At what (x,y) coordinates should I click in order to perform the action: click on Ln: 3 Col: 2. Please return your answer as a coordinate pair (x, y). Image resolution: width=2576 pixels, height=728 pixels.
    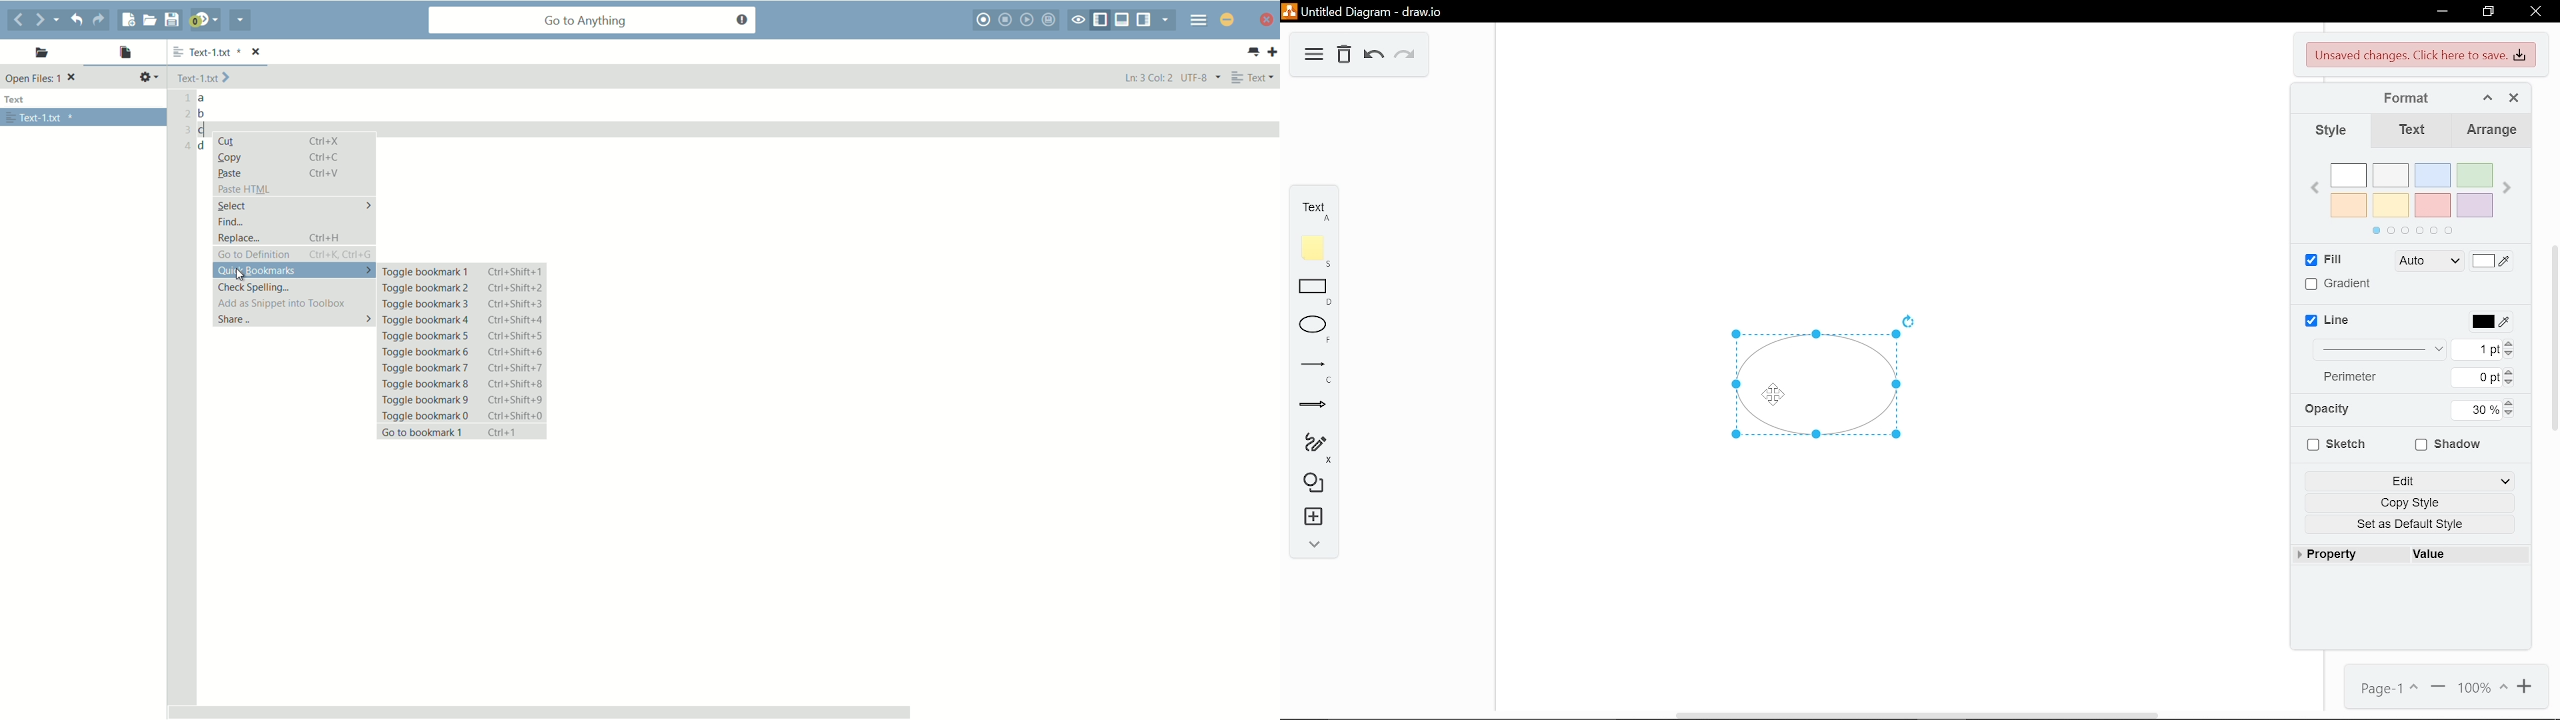
    Looking at the image, I should click on (1147, 79).